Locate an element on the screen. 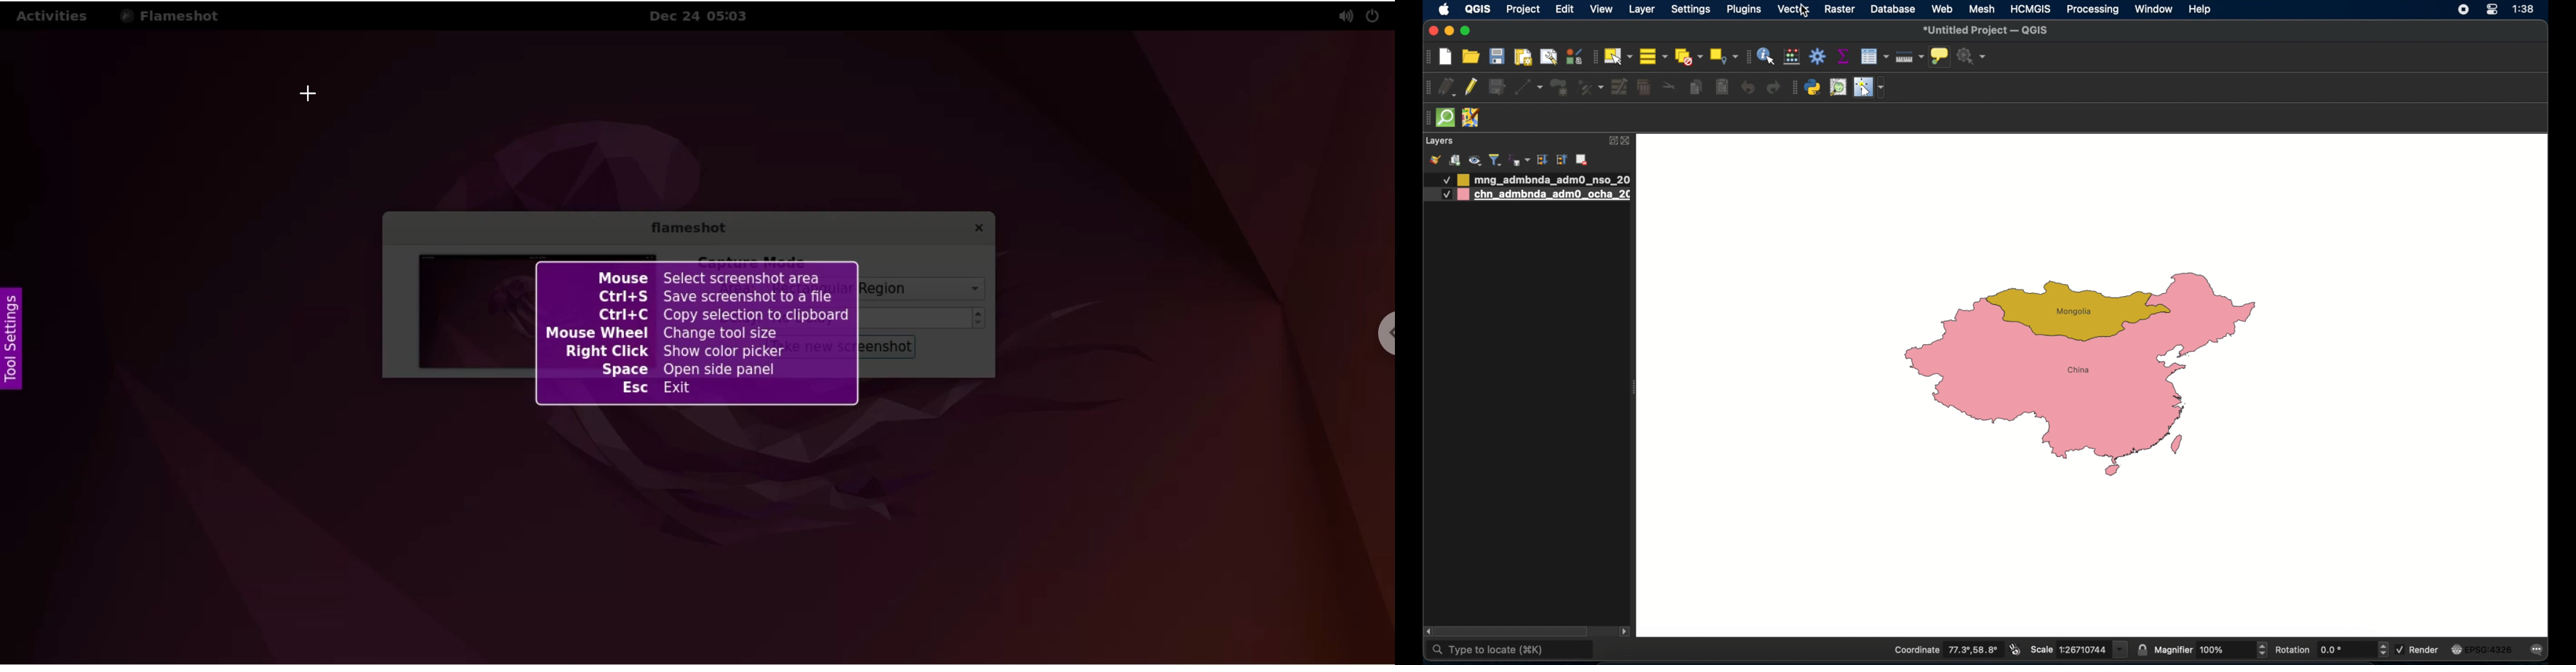 Image resolution: width=2576 pixels, height=672 pixels. flameshot  is located at coordinates (687, 231).